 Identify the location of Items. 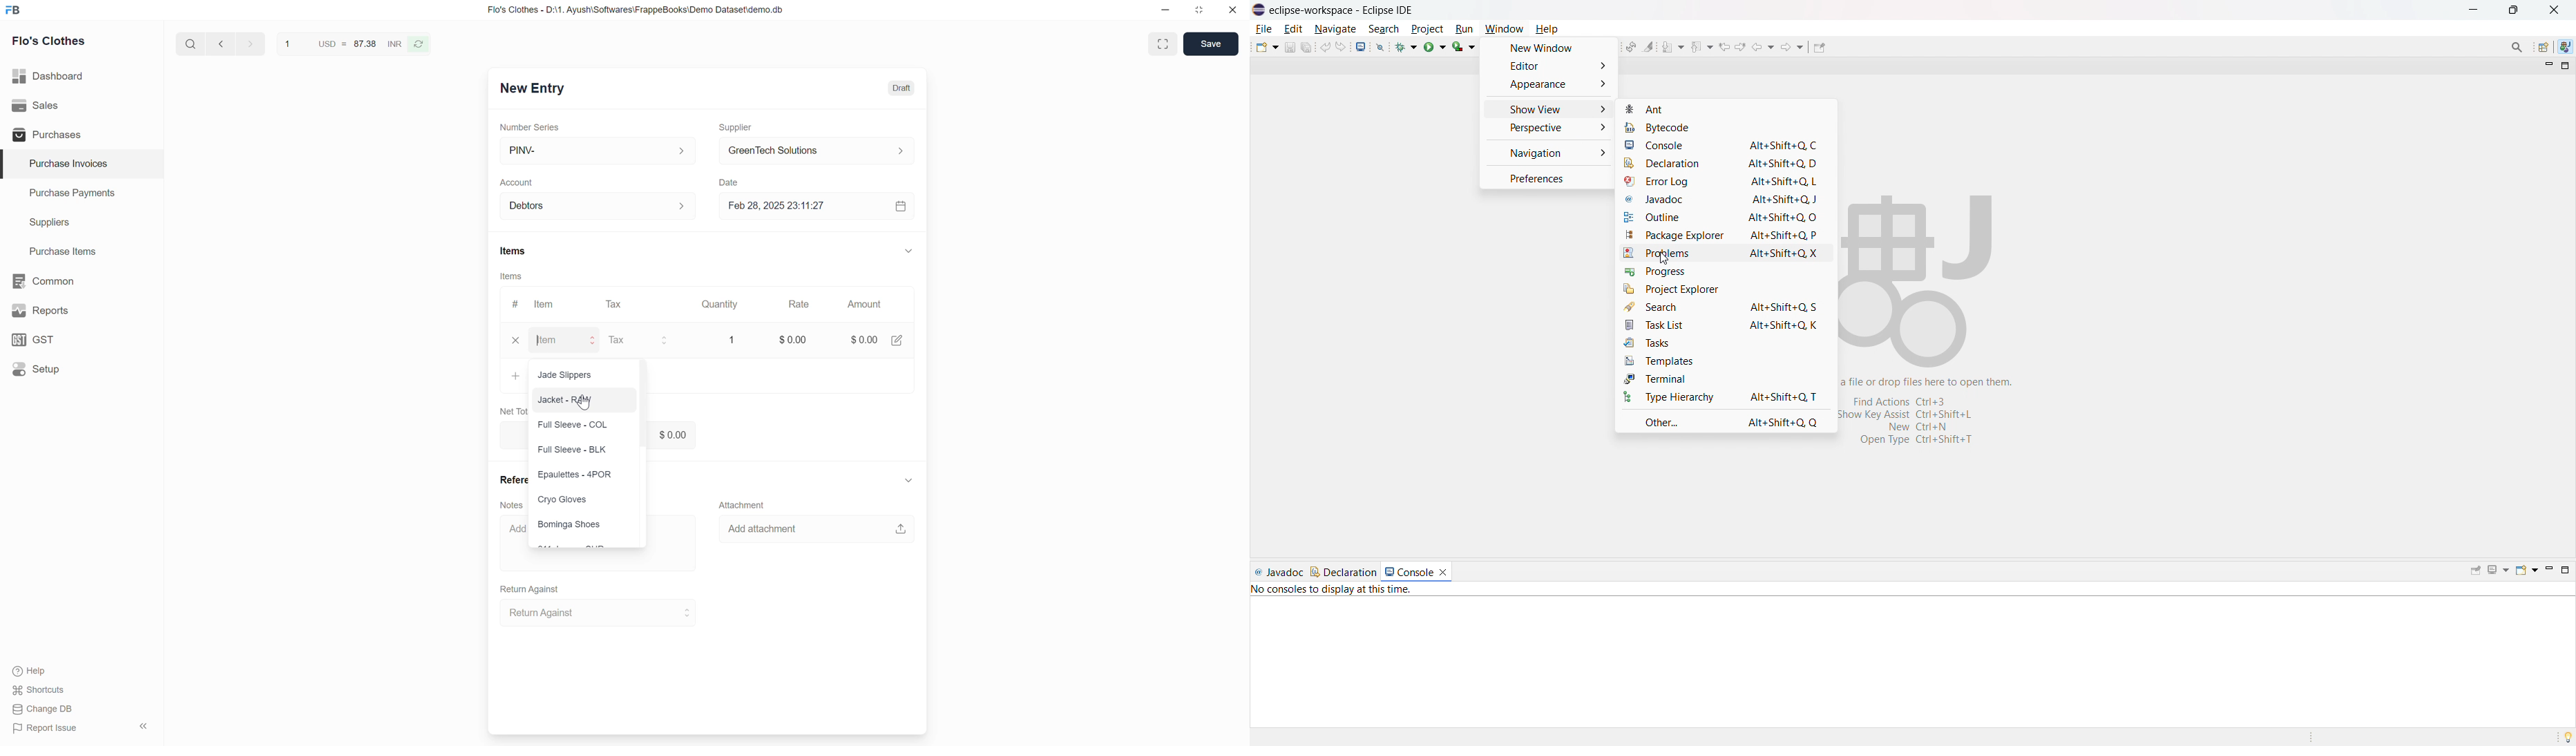
(514, 251).